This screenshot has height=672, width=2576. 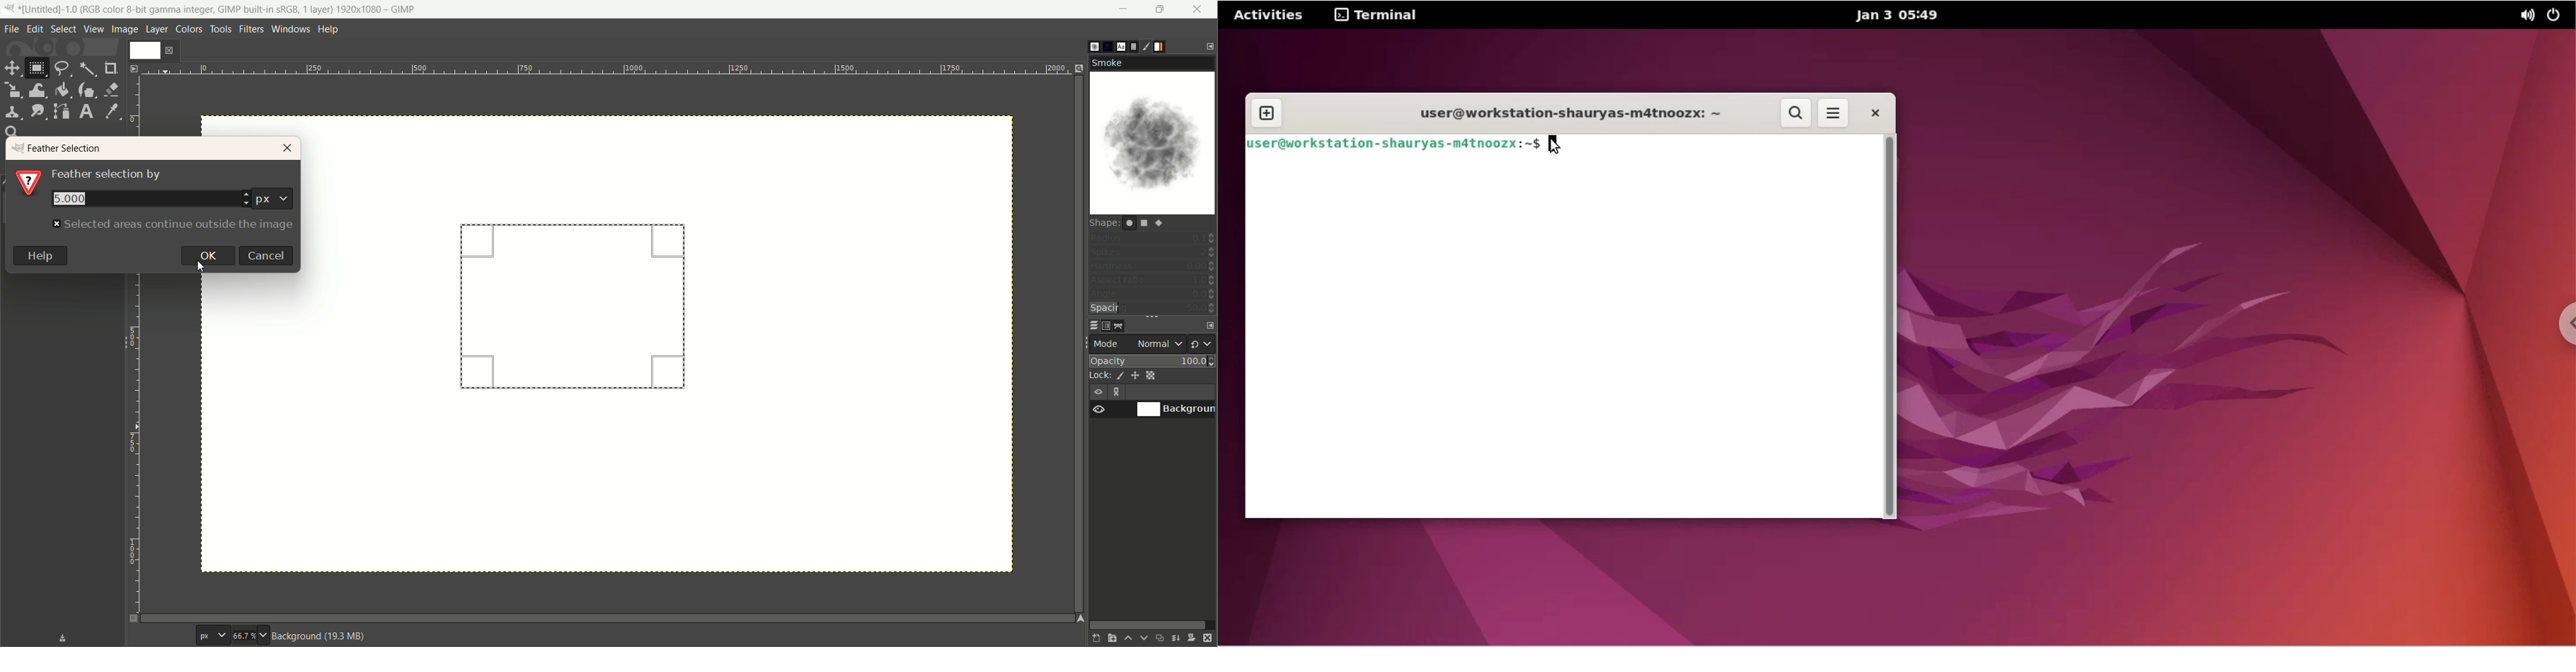 What do you see at coordinates (1191, 639) in the screenshot?
I see `add a mask` at bounding box center [1191, 639].